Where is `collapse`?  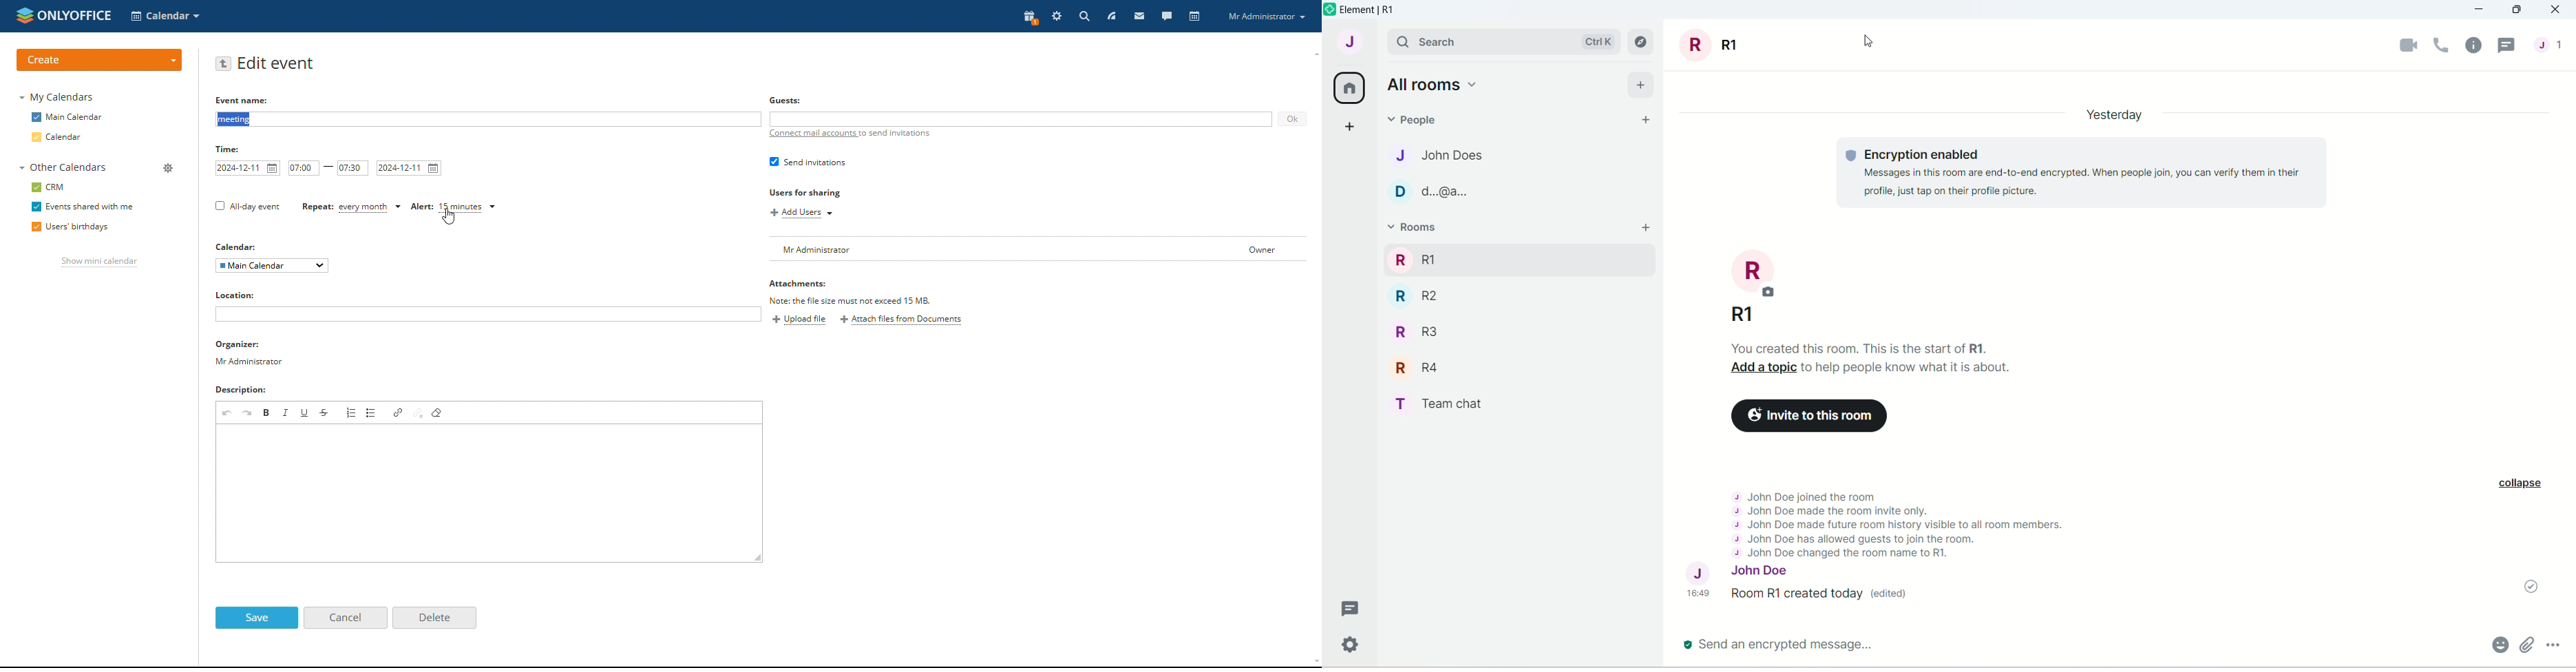
collapse is located at coordinates (2522, 484).